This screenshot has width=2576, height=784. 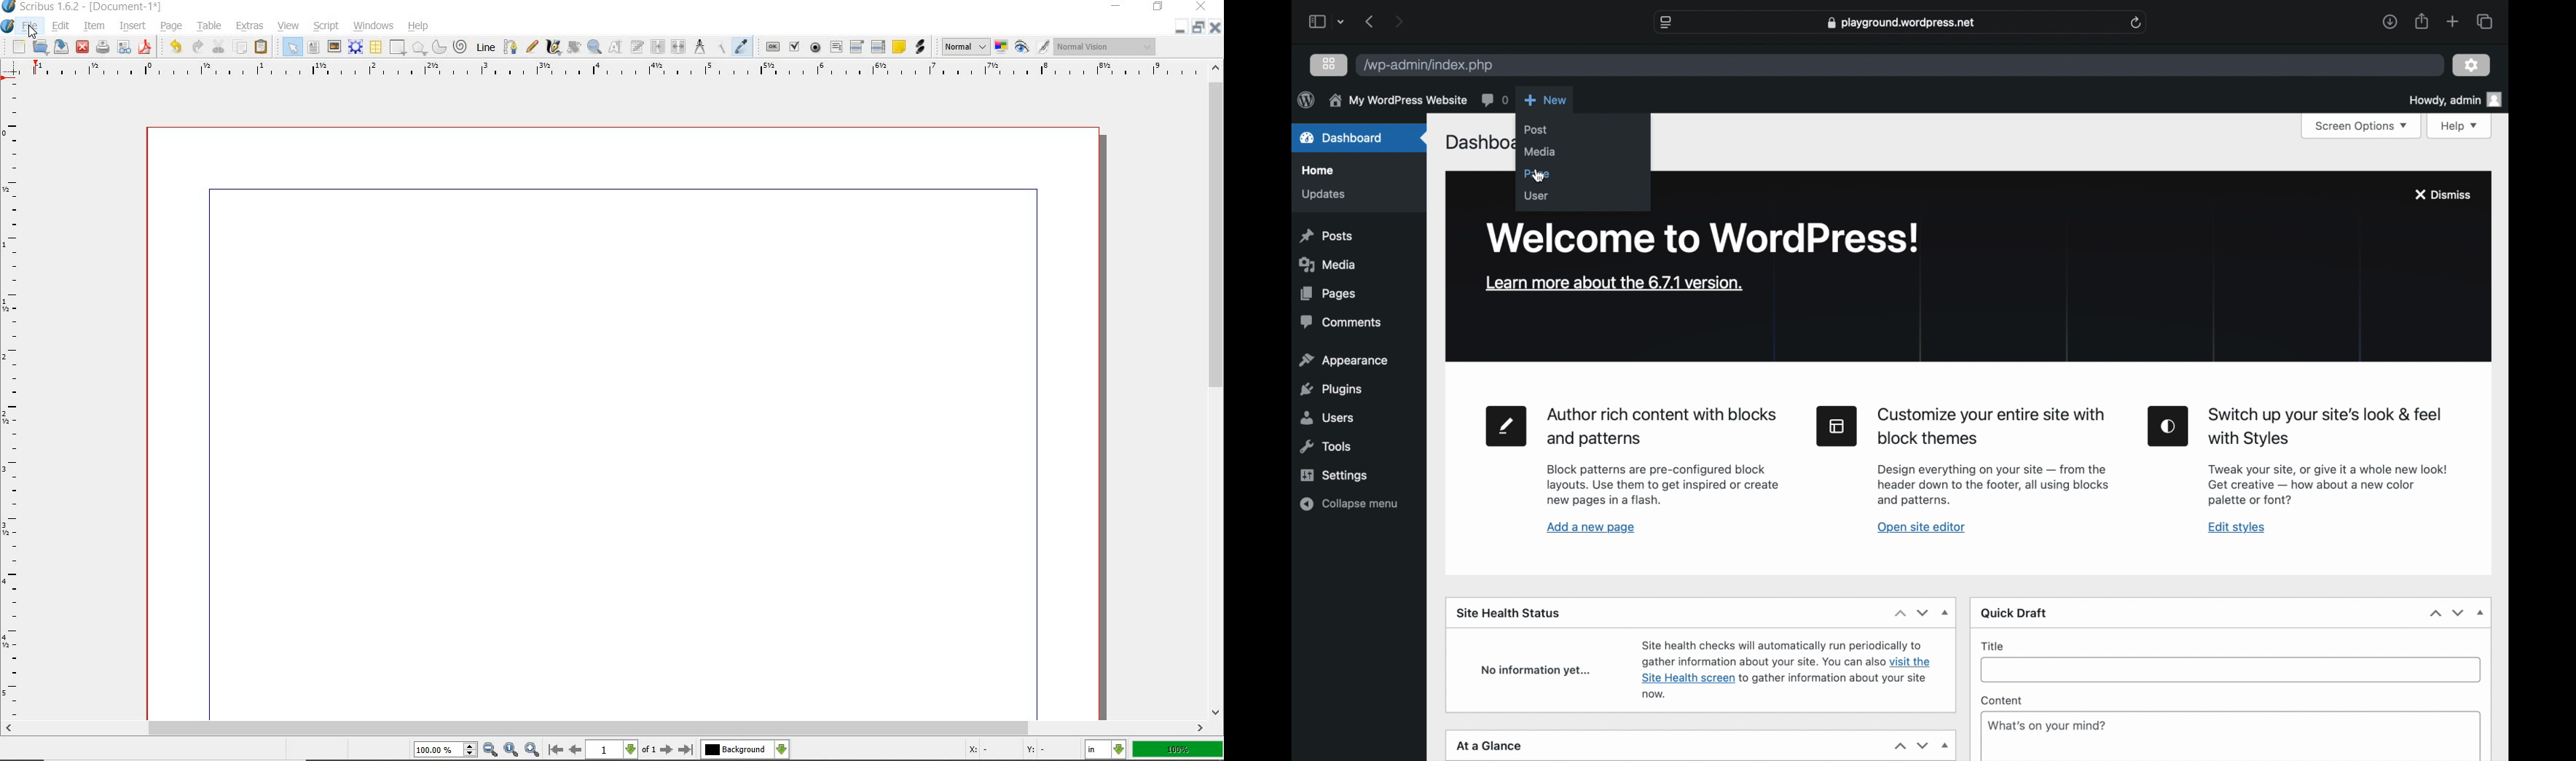 What do you see at coordinates (2014, 612) in the screenshot?
I see `quick draft` at bounding box center [2014, 612].